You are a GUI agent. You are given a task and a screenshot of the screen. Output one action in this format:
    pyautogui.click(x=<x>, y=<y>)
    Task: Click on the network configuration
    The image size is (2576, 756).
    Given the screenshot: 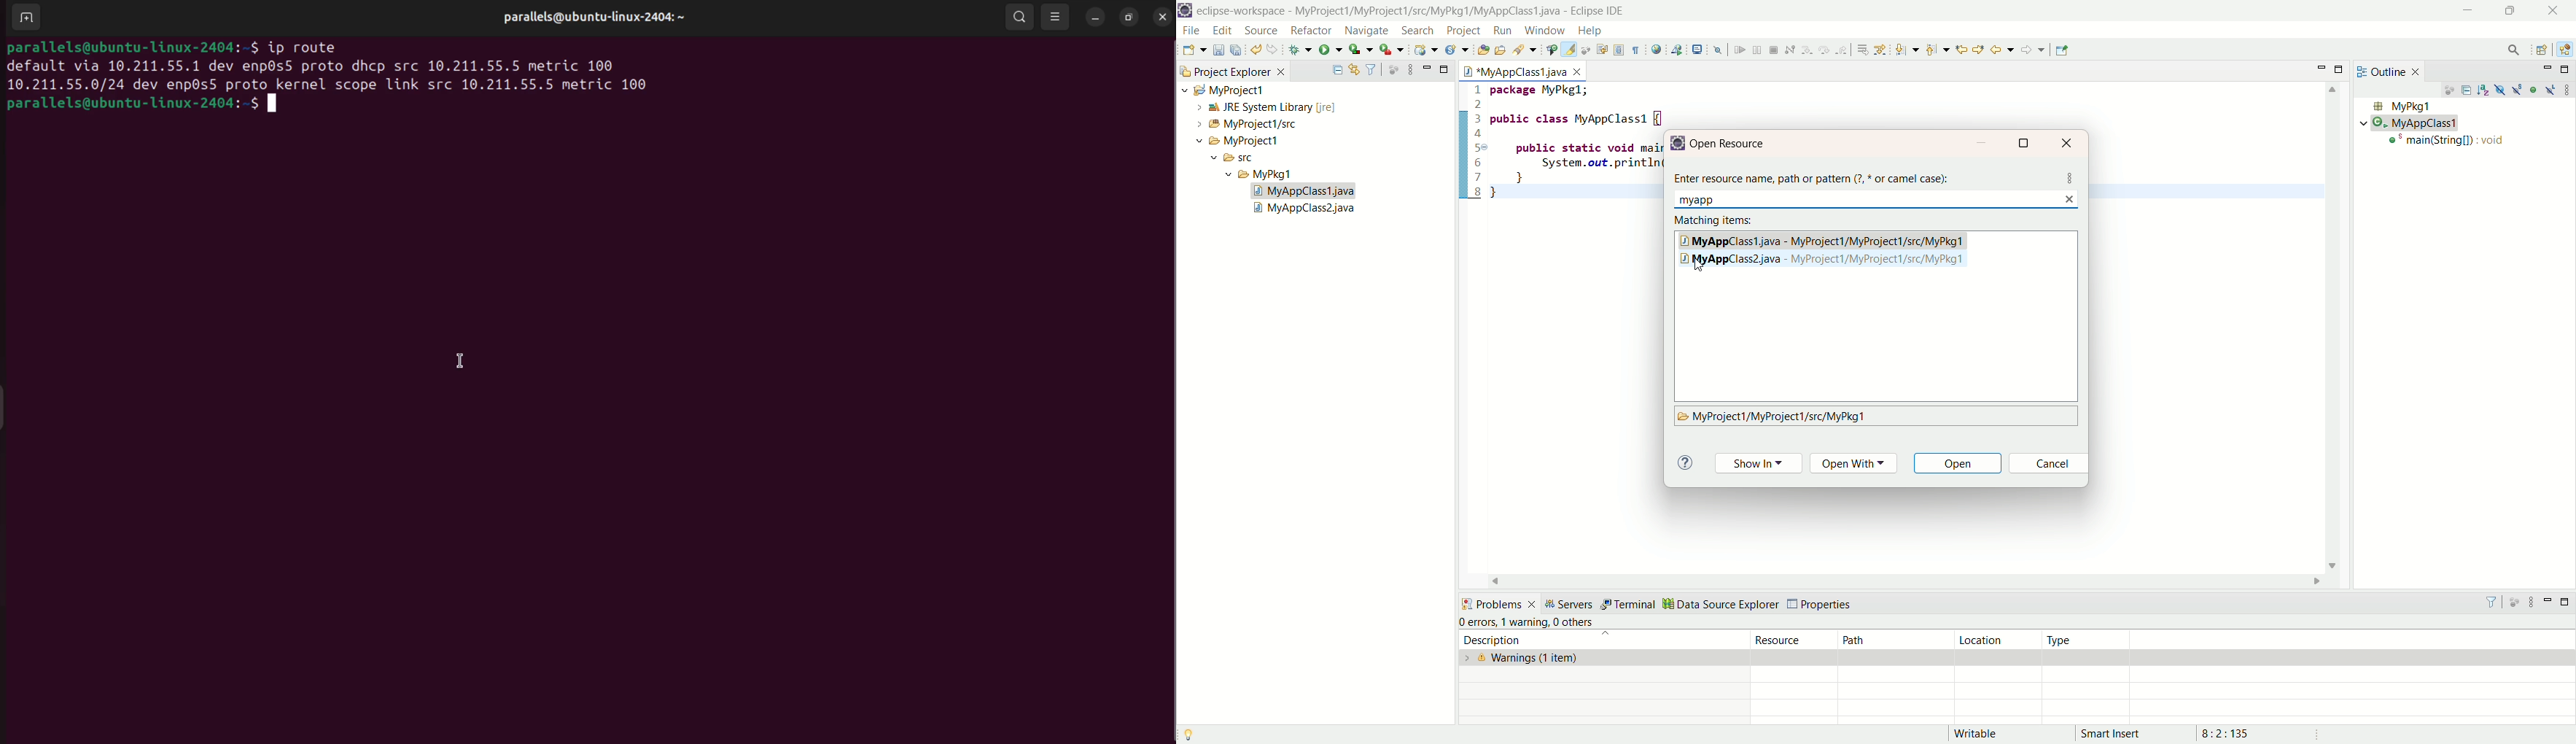 What is the action you would take?
    pyautogui.click(x=332, y=75)
    